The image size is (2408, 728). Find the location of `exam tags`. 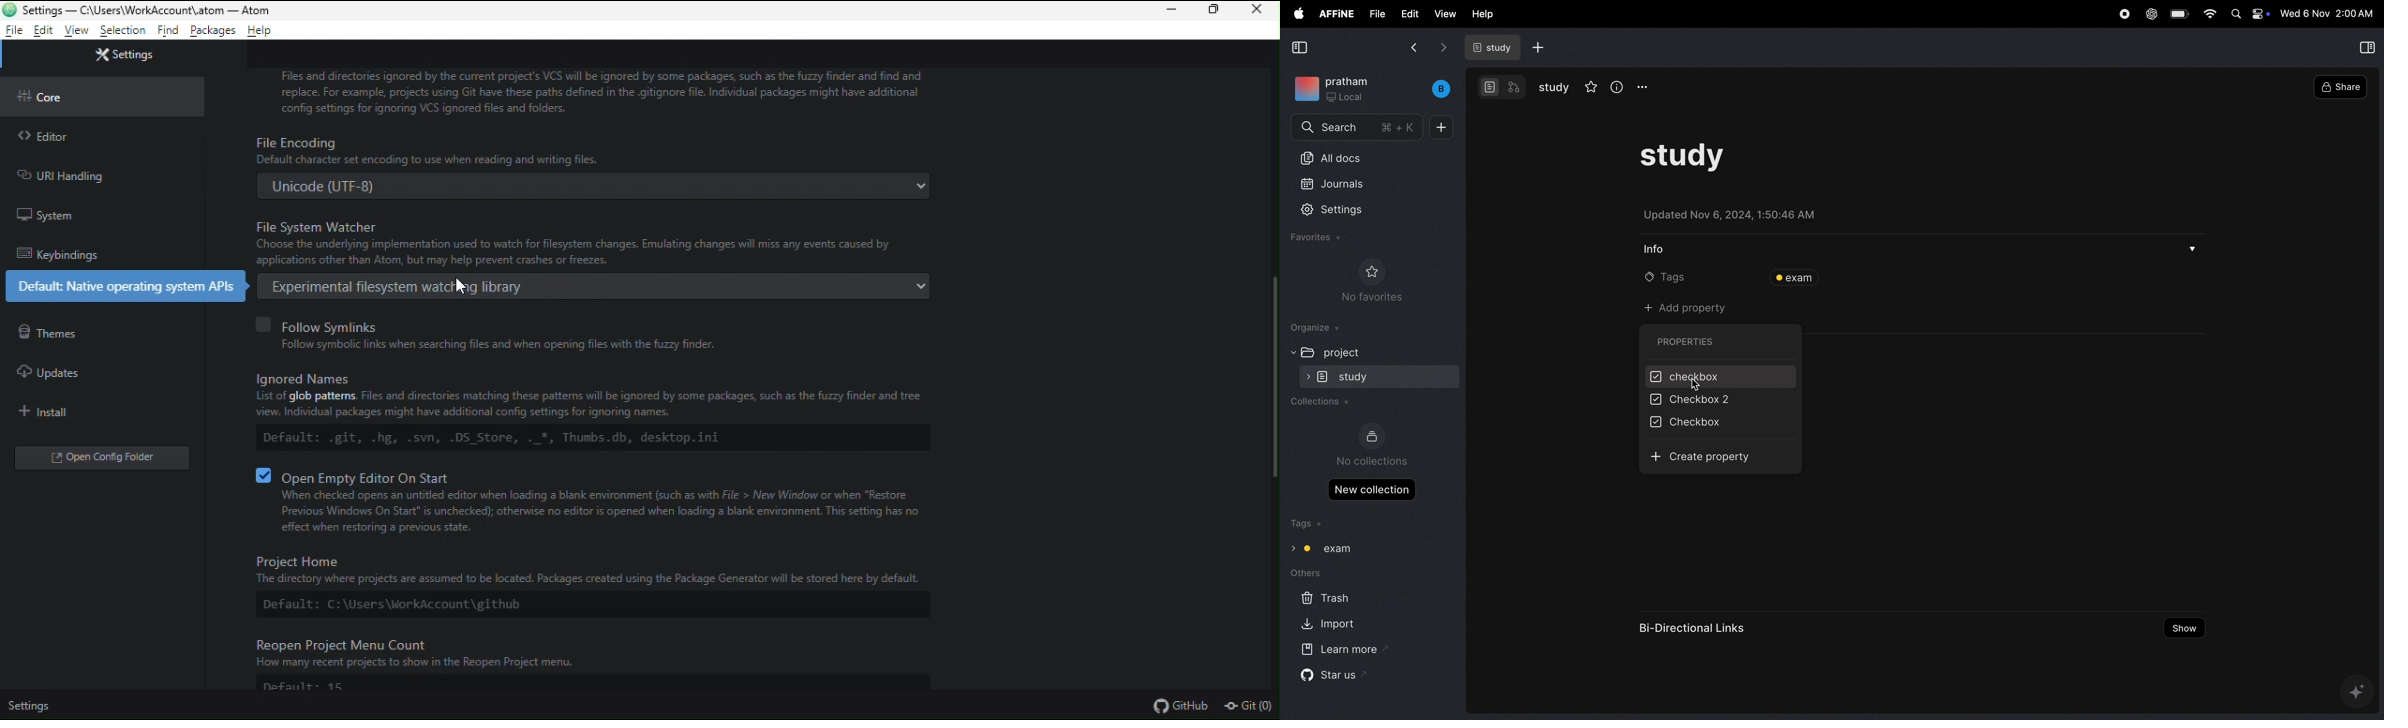

exam tags is located at coordinates (1329, 550).